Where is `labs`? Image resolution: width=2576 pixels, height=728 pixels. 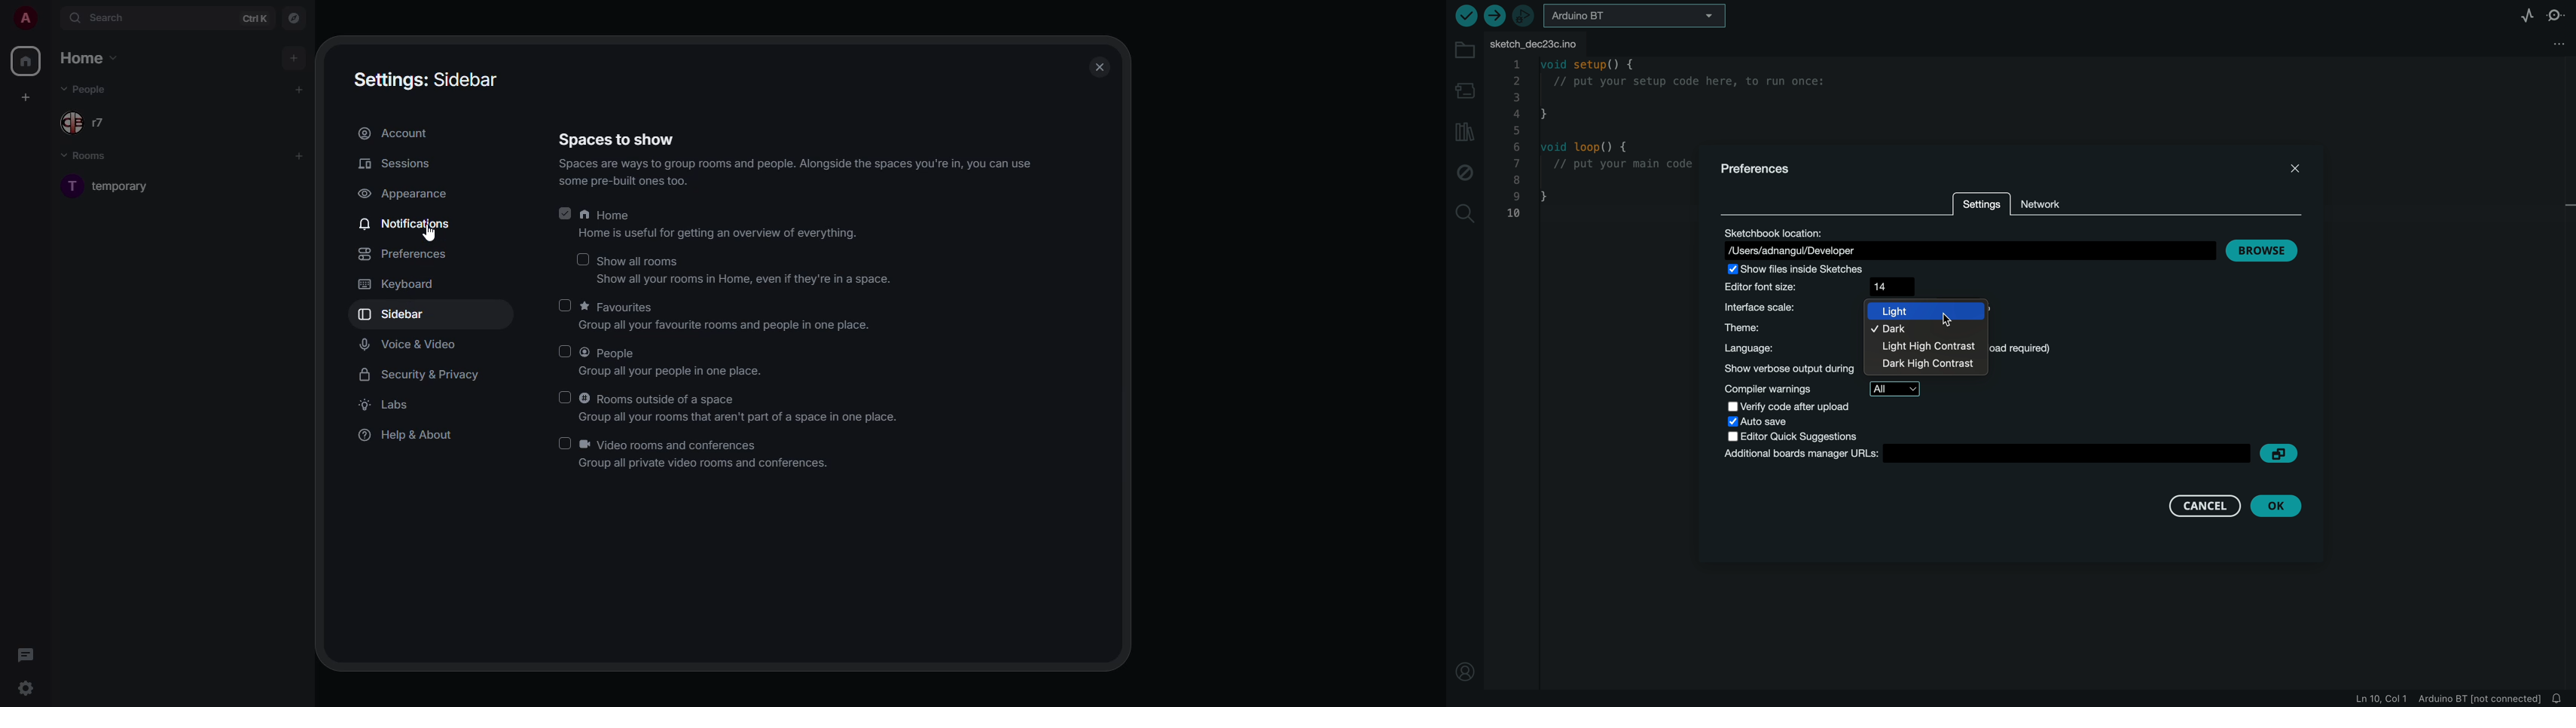 labs is located at coordinates (392, 405).